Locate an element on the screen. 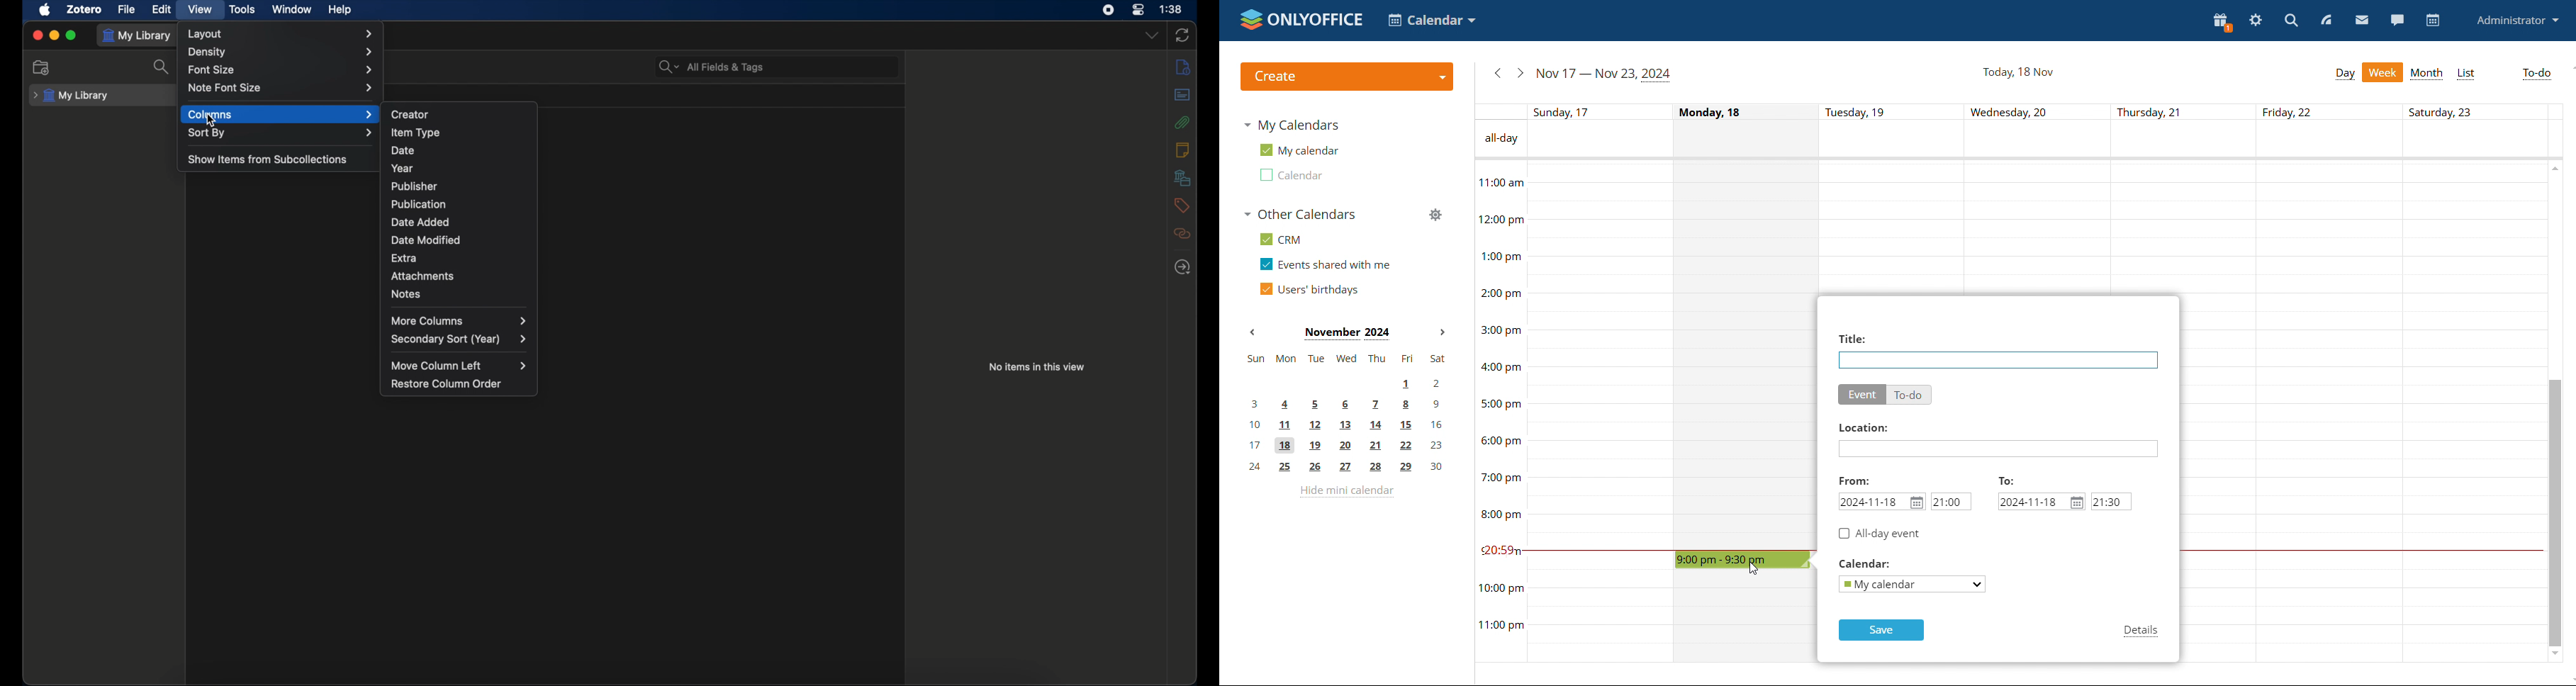 Image resolution: width=2576 pixels, height=700 pixels. abstracts is located at coordinates (1182, 94).